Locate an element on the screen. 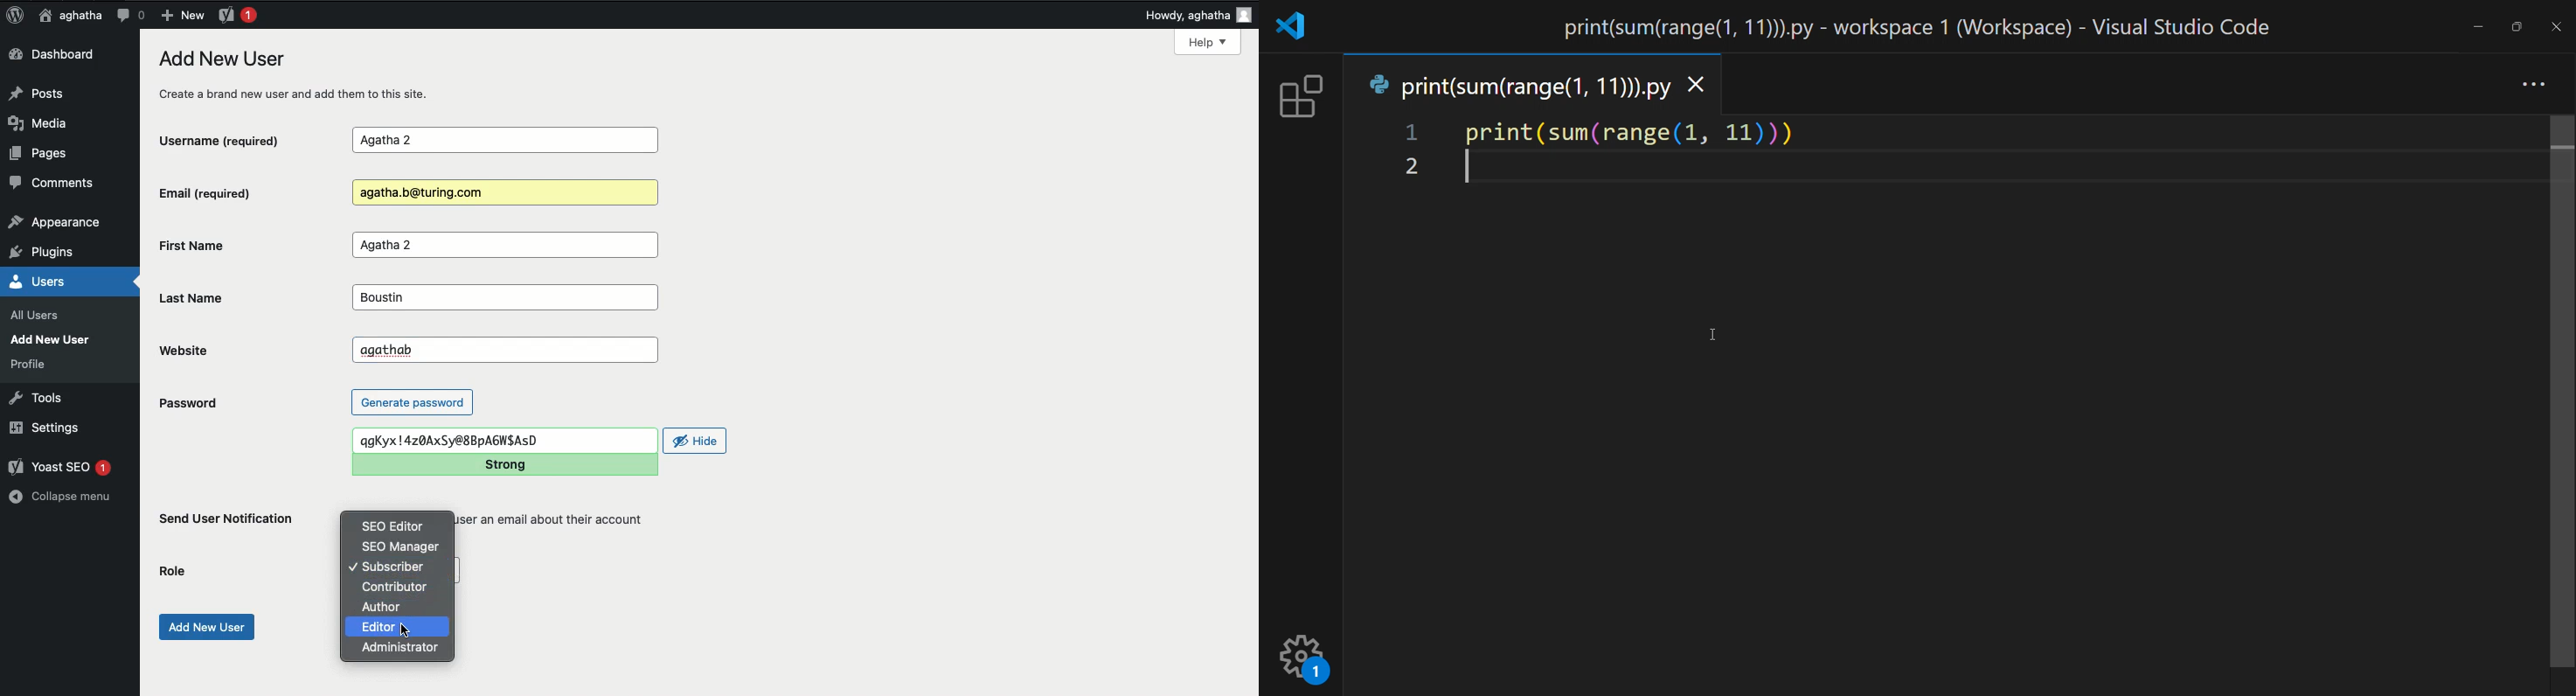  Last name is located at coordinates (206, 297).